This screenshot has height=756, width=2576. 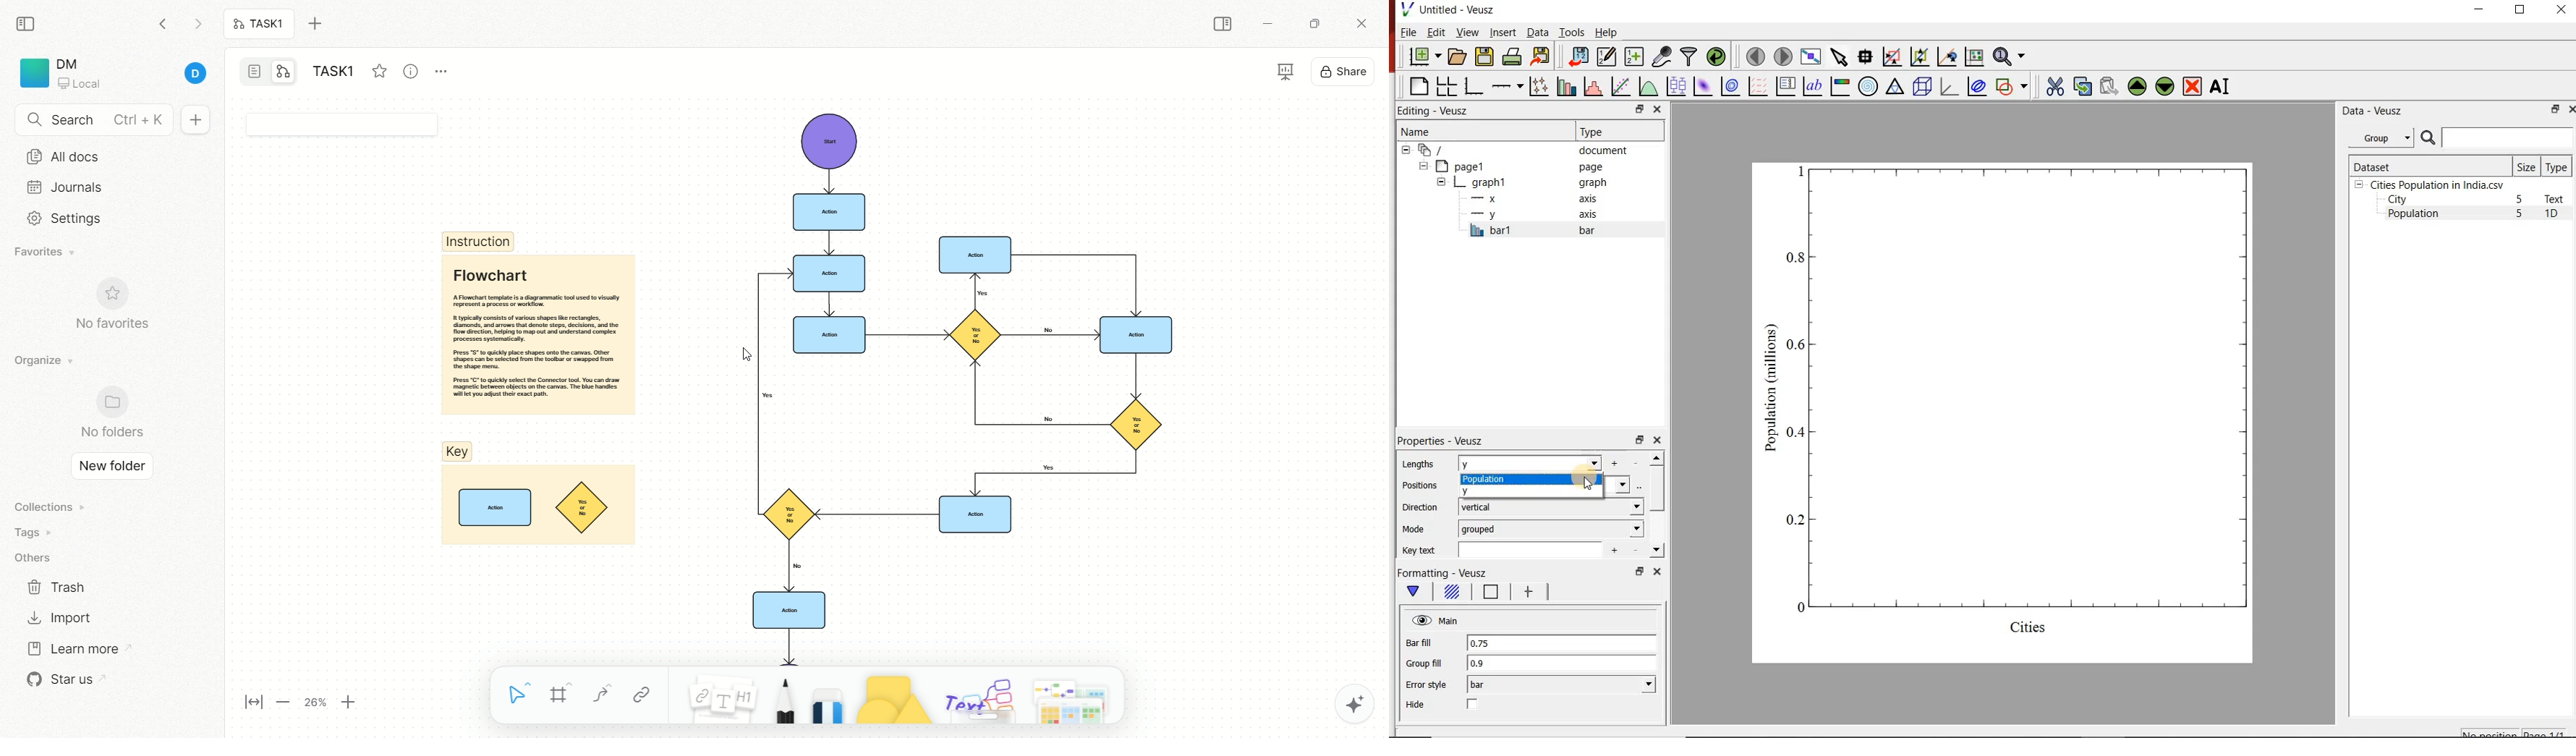 I want to click on Formatting - Veusz, so click(x=1443, y=573).